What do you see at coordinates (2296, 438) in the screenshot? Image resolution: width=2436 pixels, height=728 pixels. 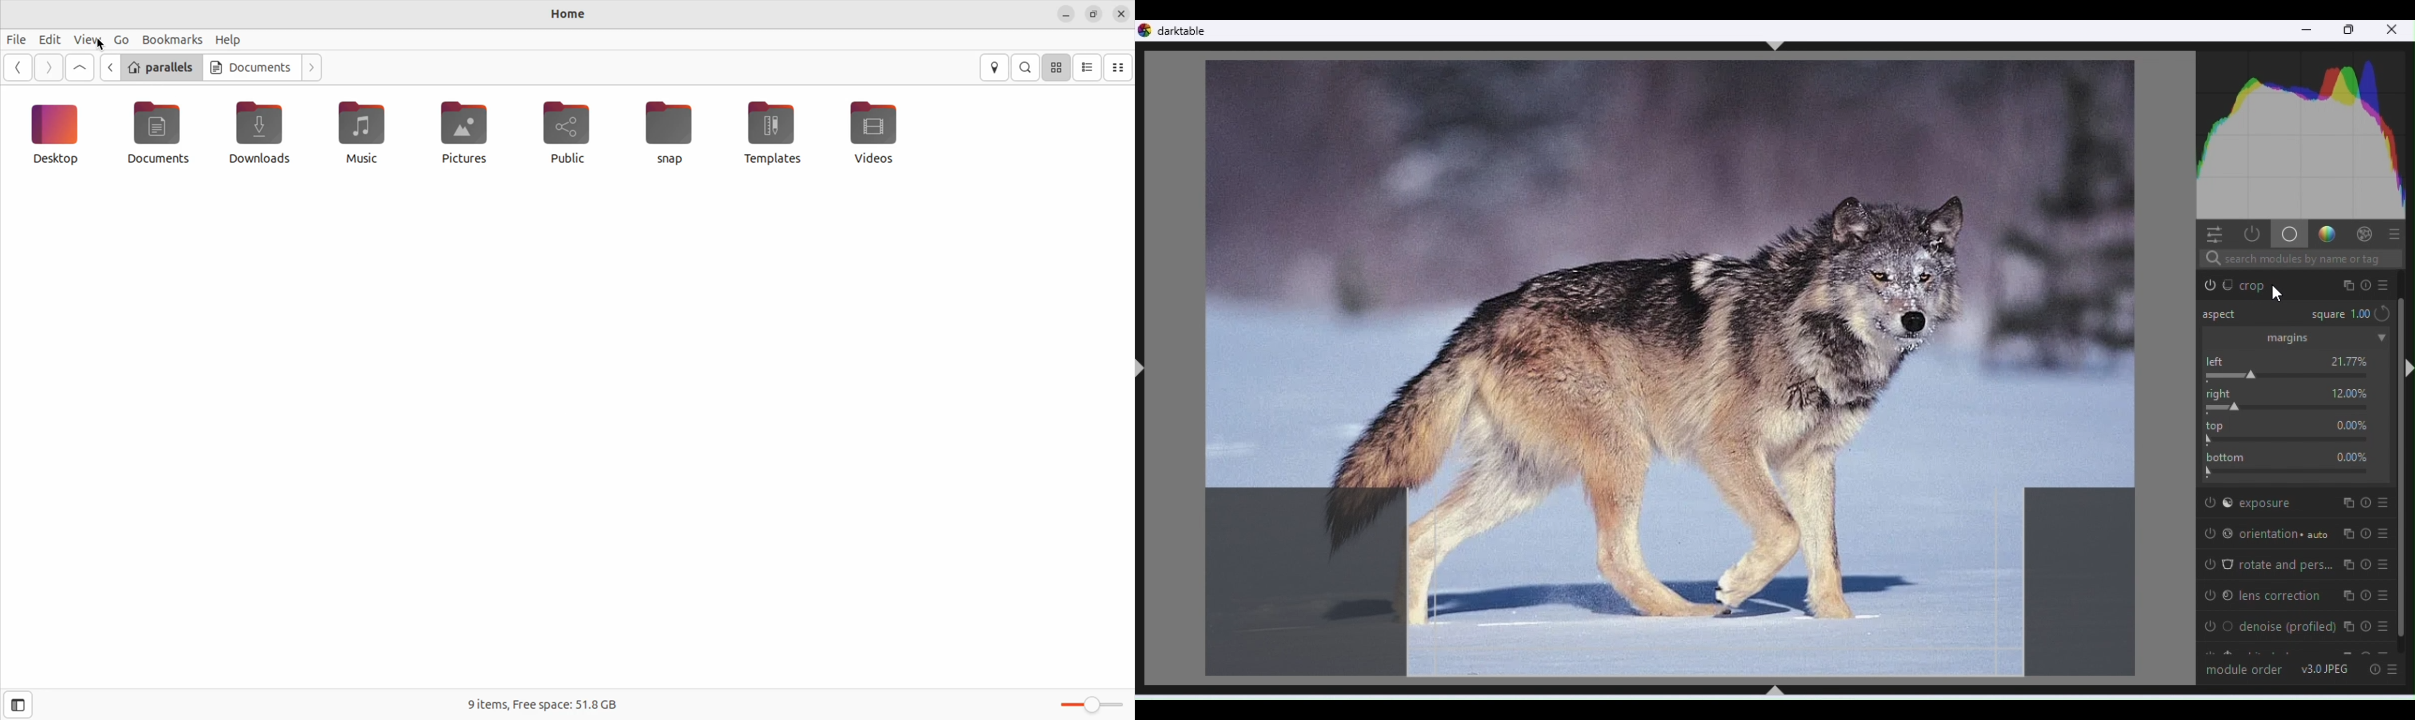 I see `Top ` at bounding box center [2296, 438].